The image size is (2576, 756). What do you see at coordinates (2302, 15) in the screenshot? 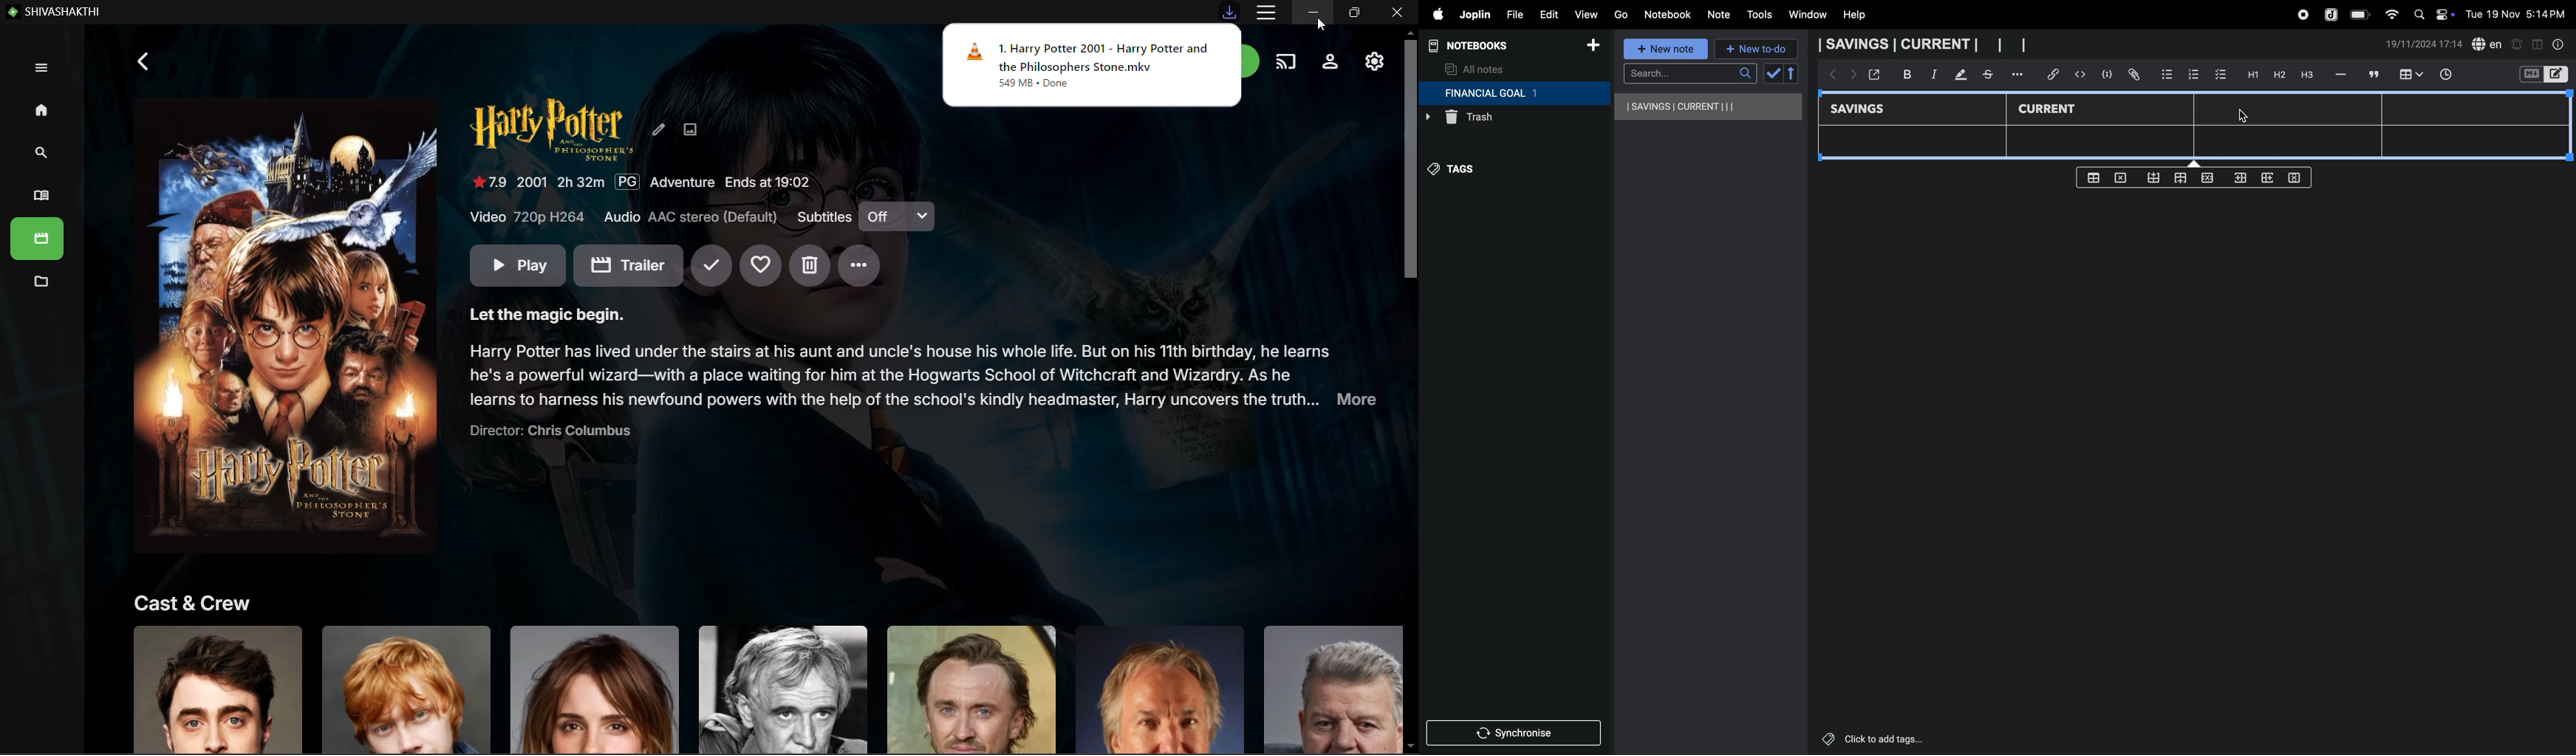
I see `record` at bounding box center [2302, 15].